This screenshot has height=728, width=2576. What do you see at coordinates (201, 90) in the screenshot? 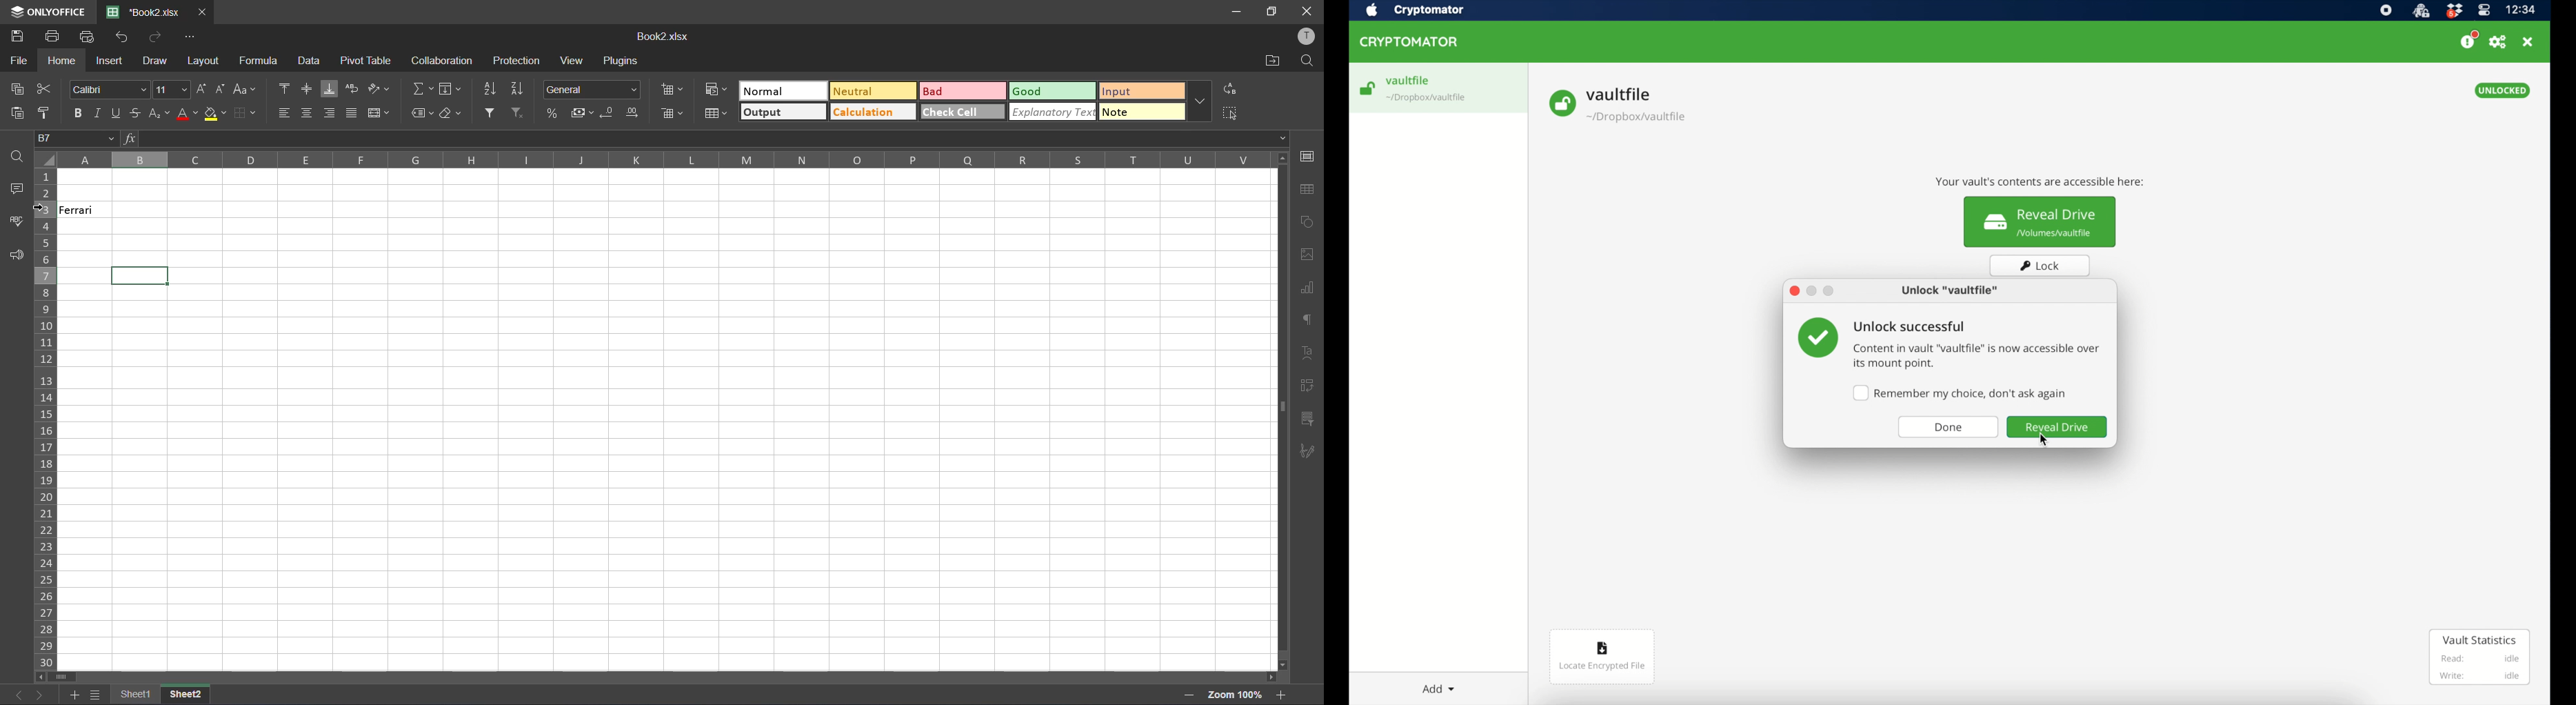
I see `increment size` at bounding box center [201, 90].